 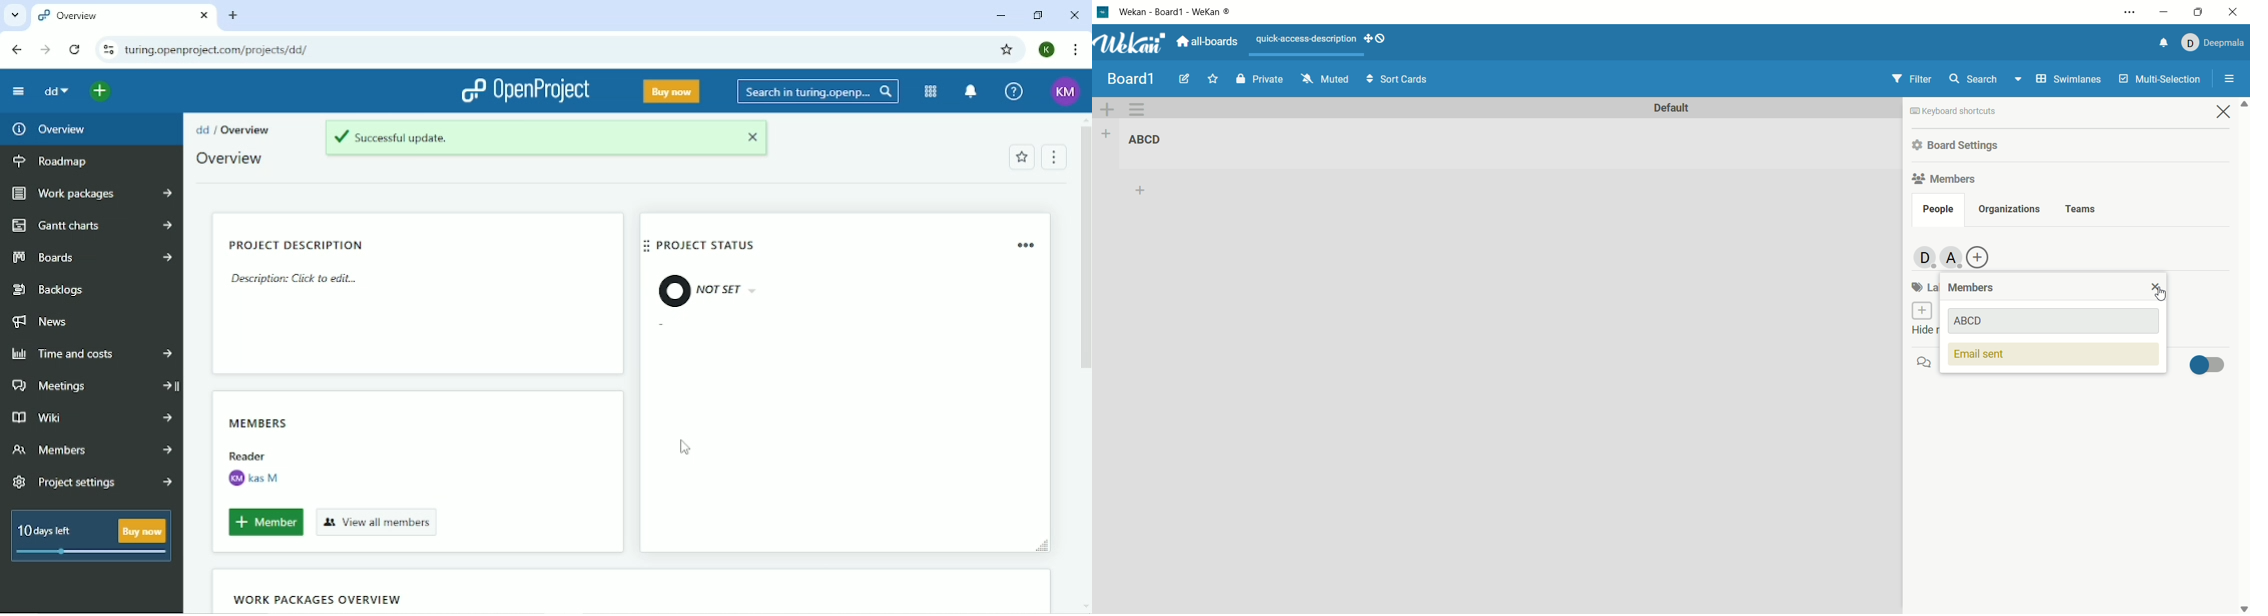 I want to click on Help, so click(x=1014, y=92).